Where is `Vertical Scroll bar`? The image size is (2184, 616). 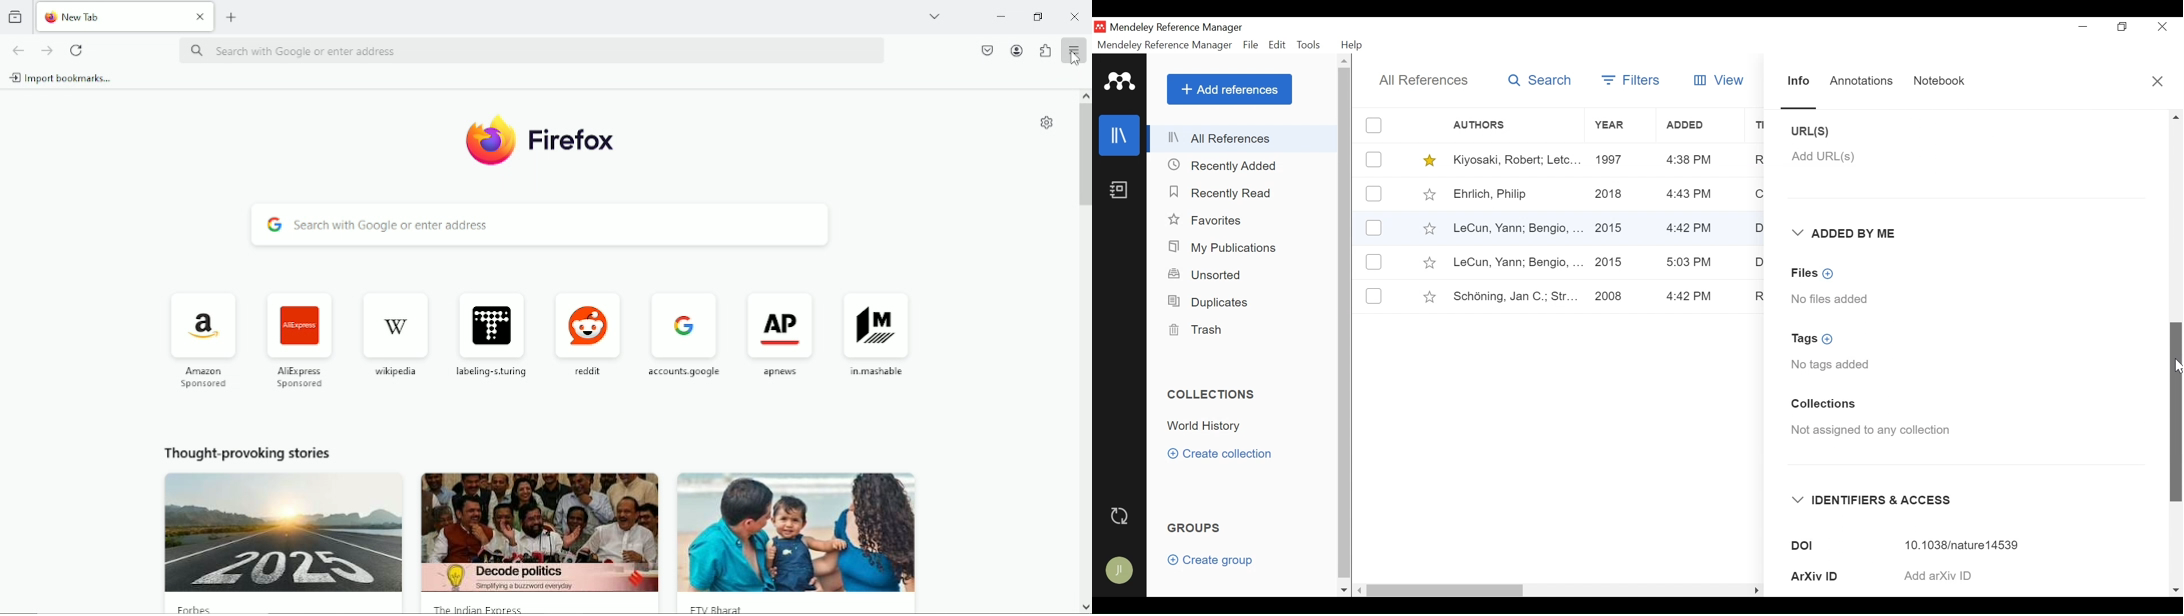 Vertical Scroll bar is located at coordinates (2177, 411).